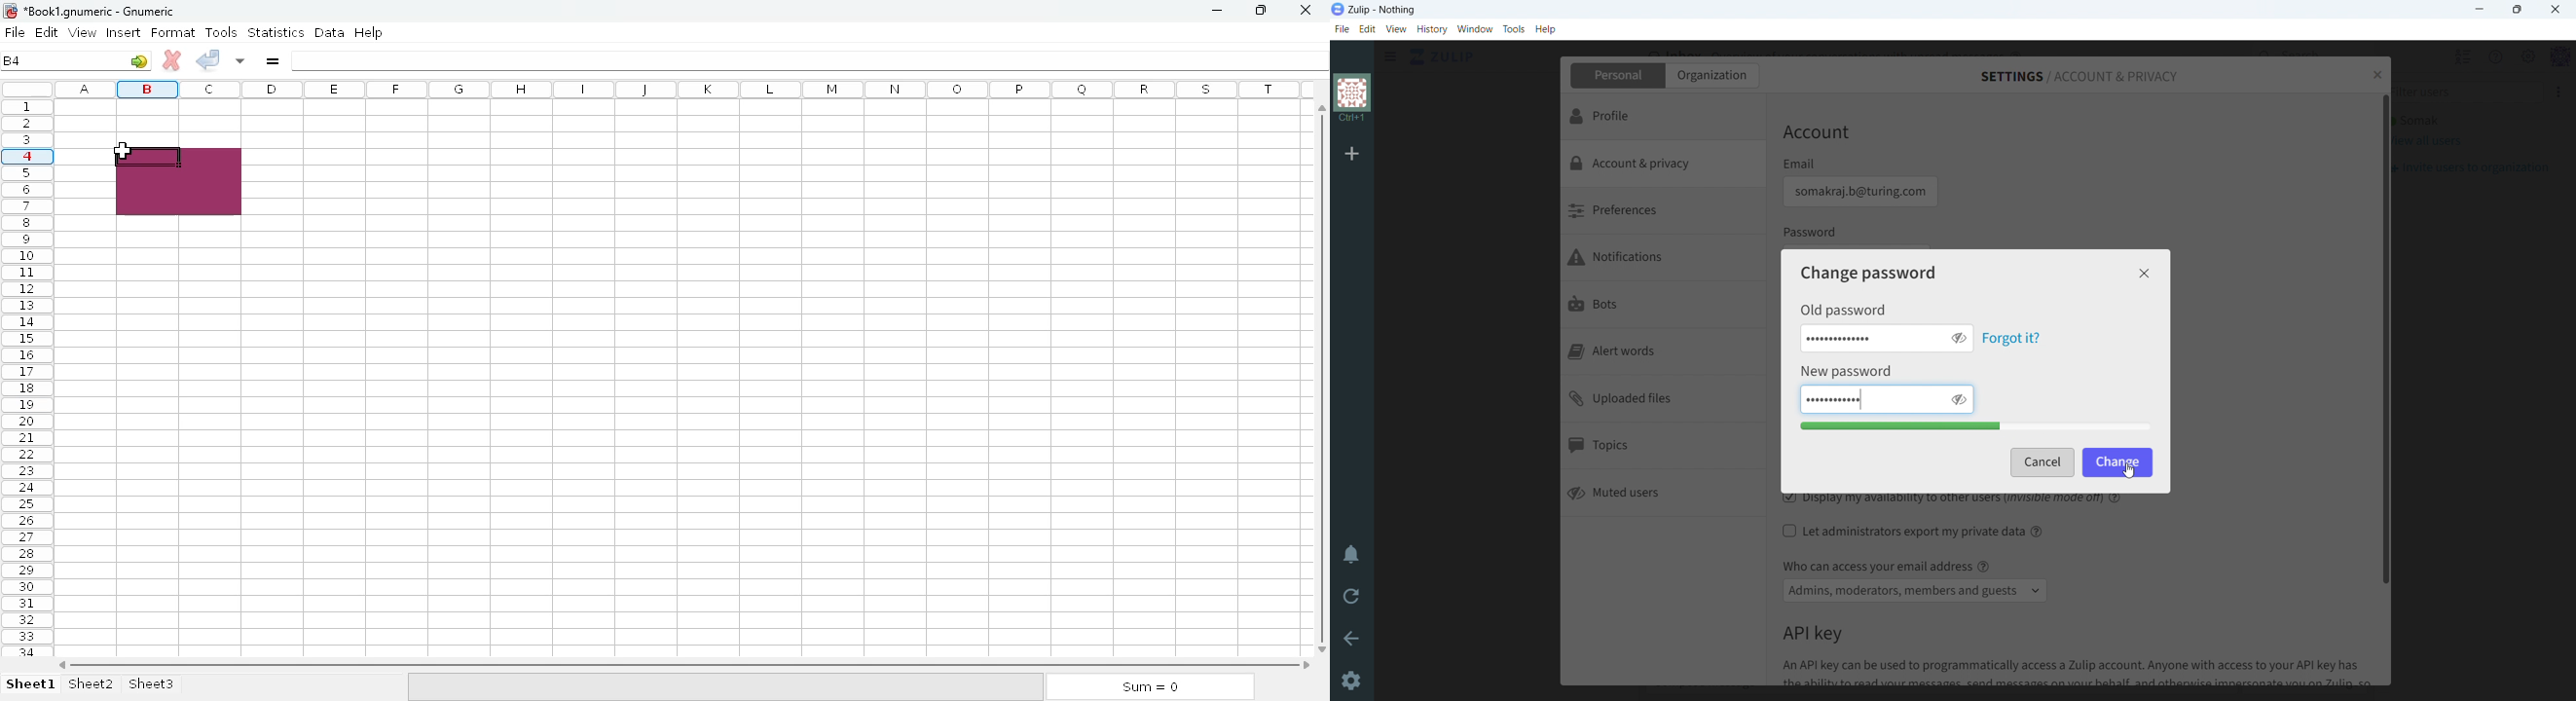 The width and height of the screenshot is (2576, 728). I want to click on maximize, so click(2516, 10).